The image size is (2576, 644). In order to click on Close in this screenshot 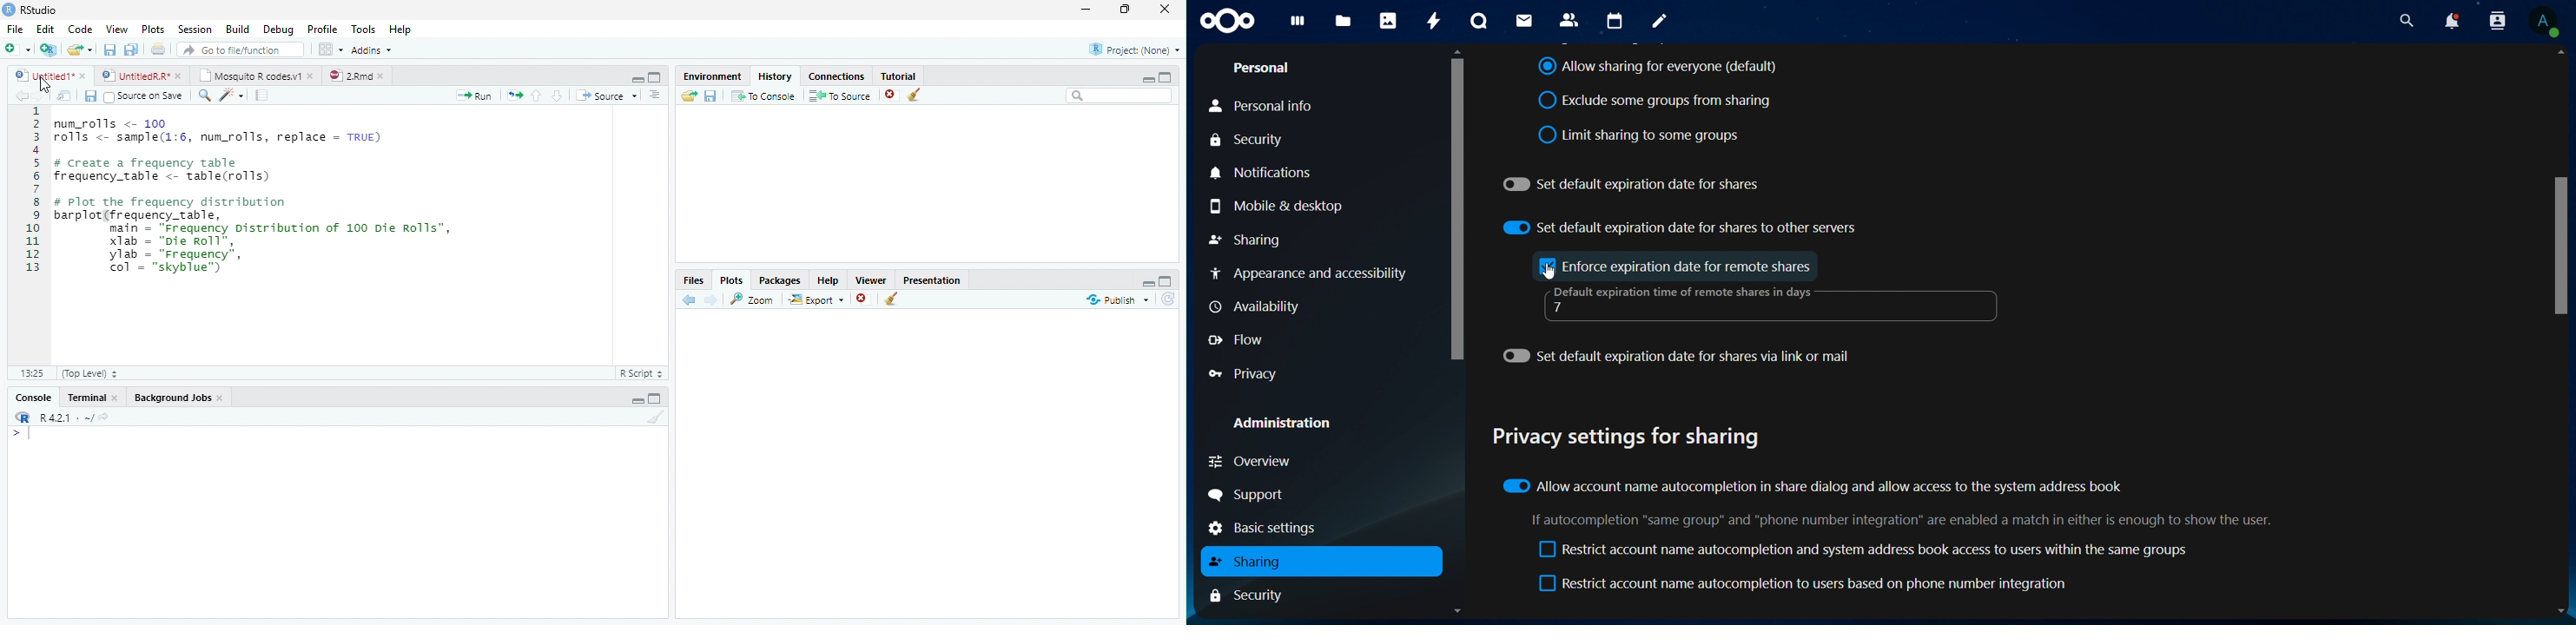, I will do `click(1166, 10)`.